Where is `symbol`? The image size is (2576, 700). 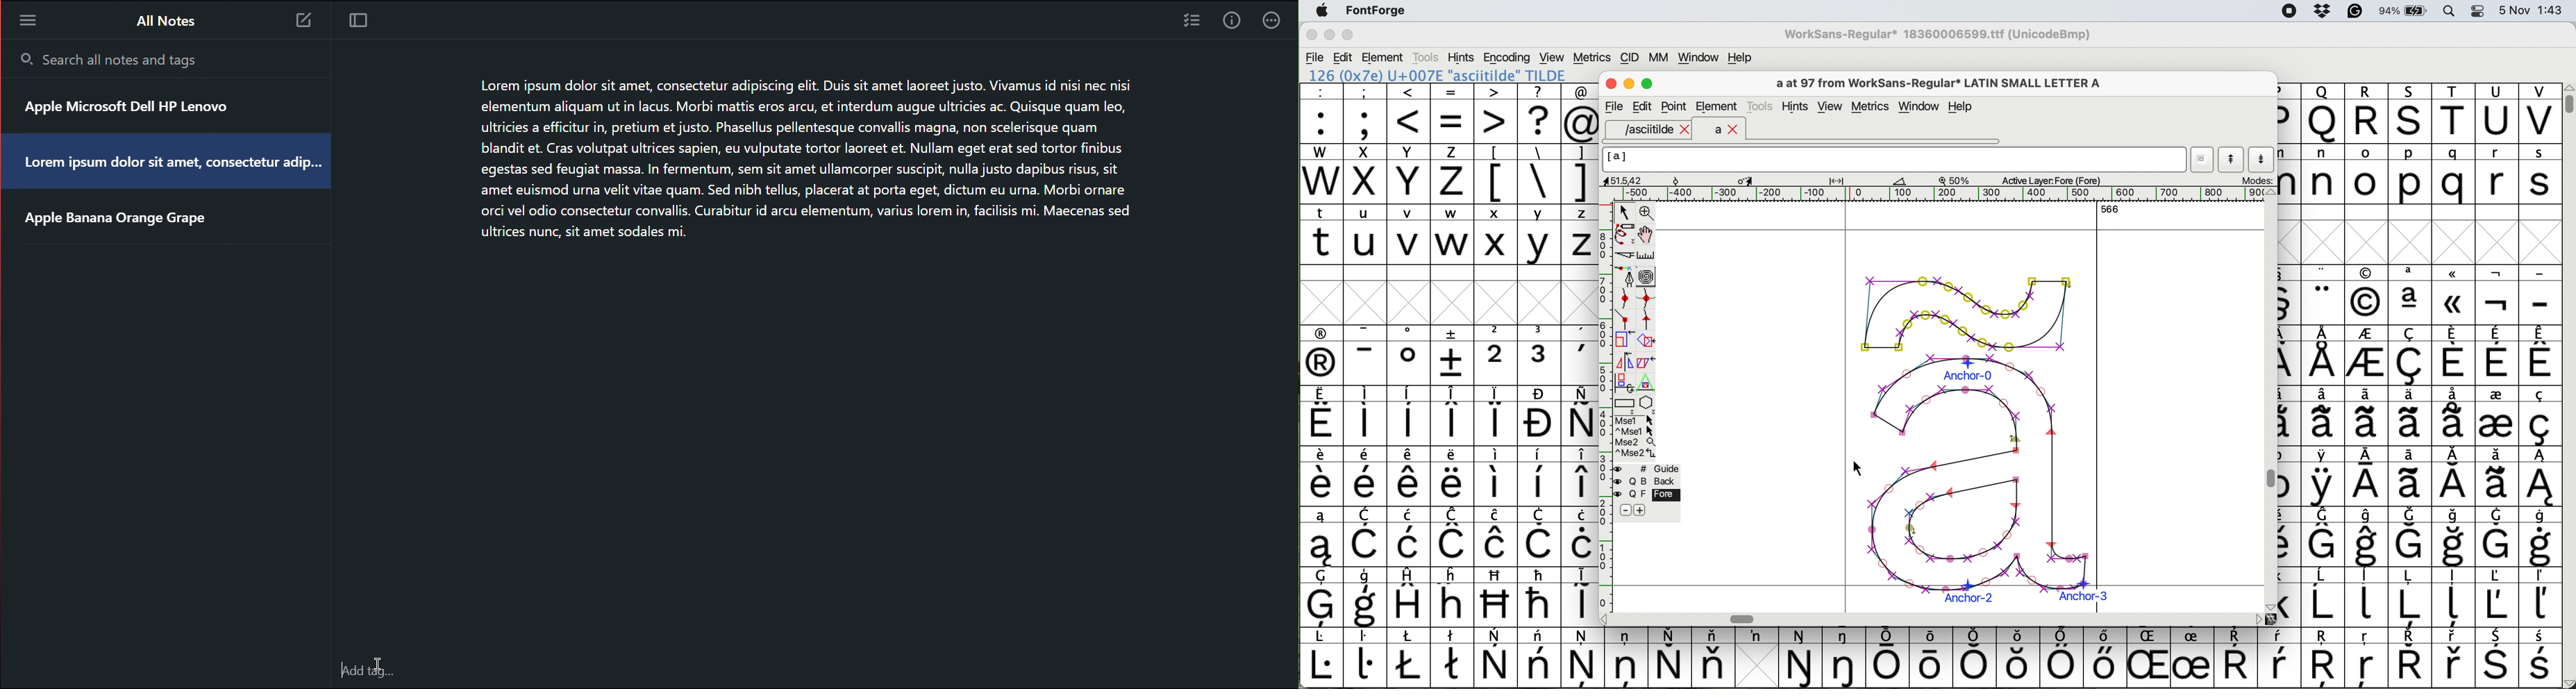
symbol is located at coordinates (1539, 477).